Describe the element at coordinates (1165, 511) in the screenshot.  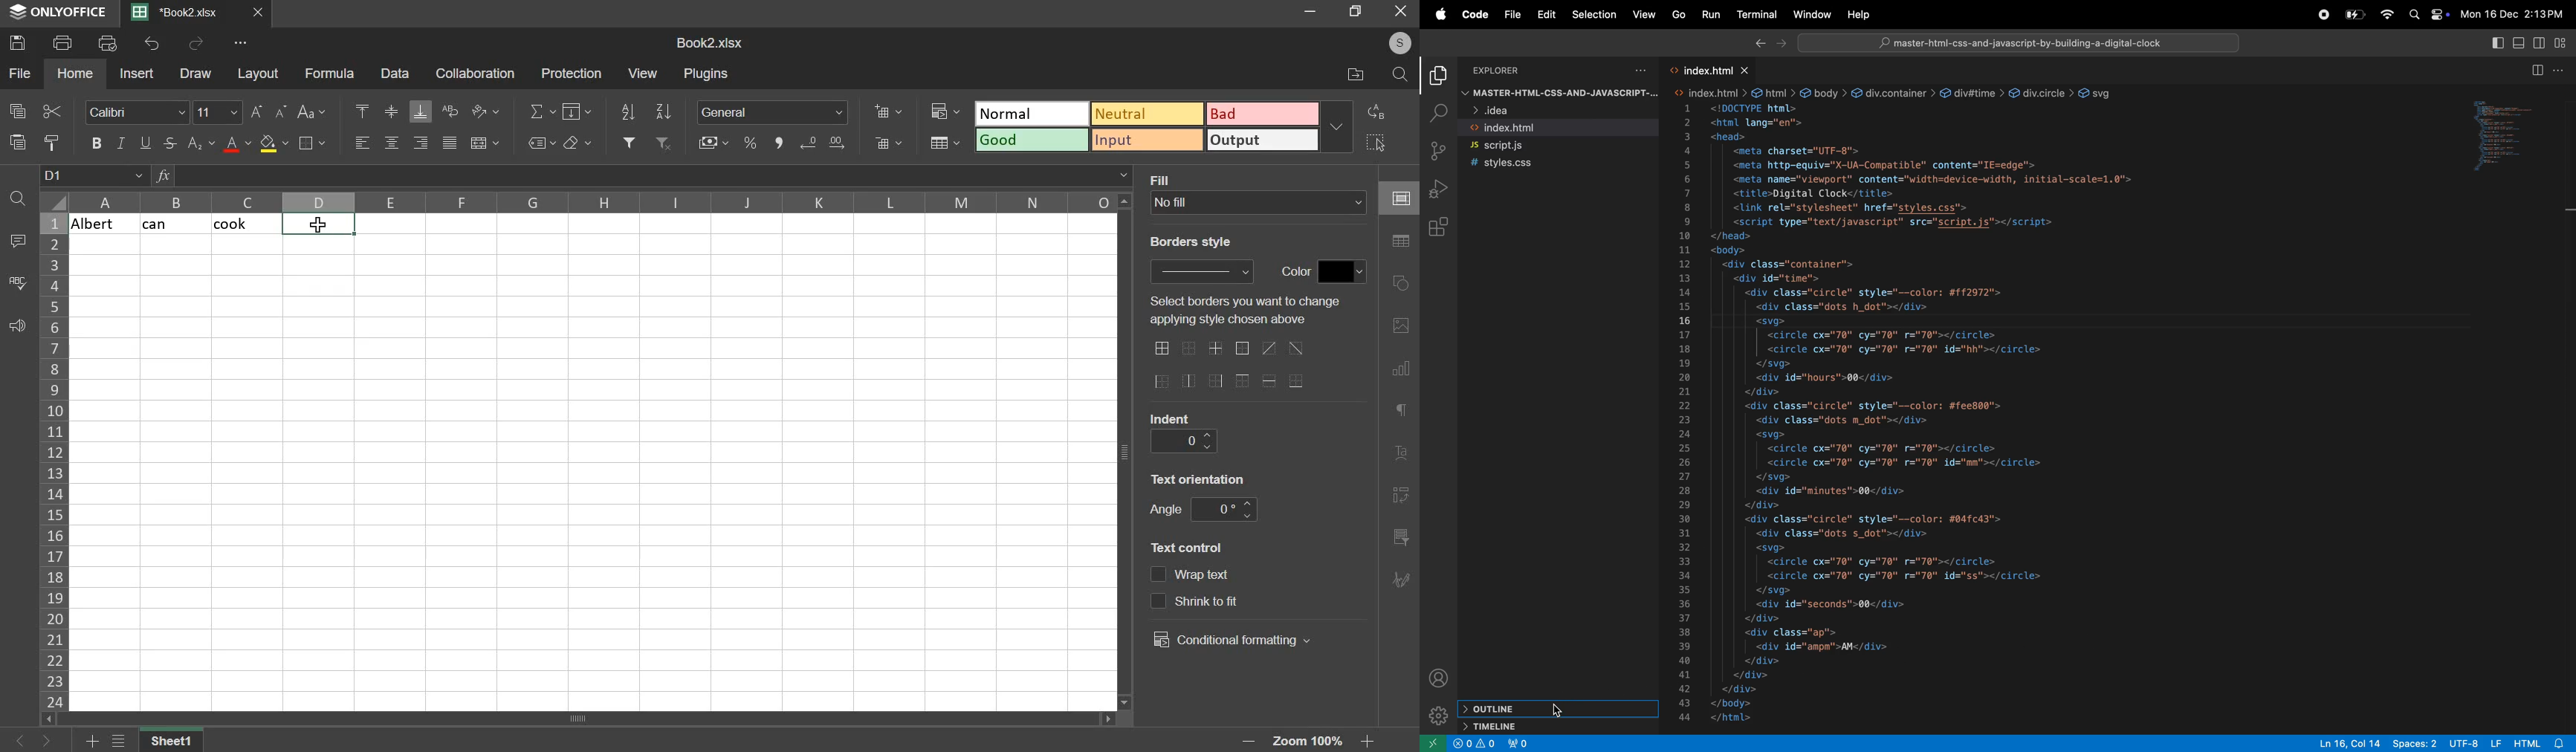
I see `text` at that location.